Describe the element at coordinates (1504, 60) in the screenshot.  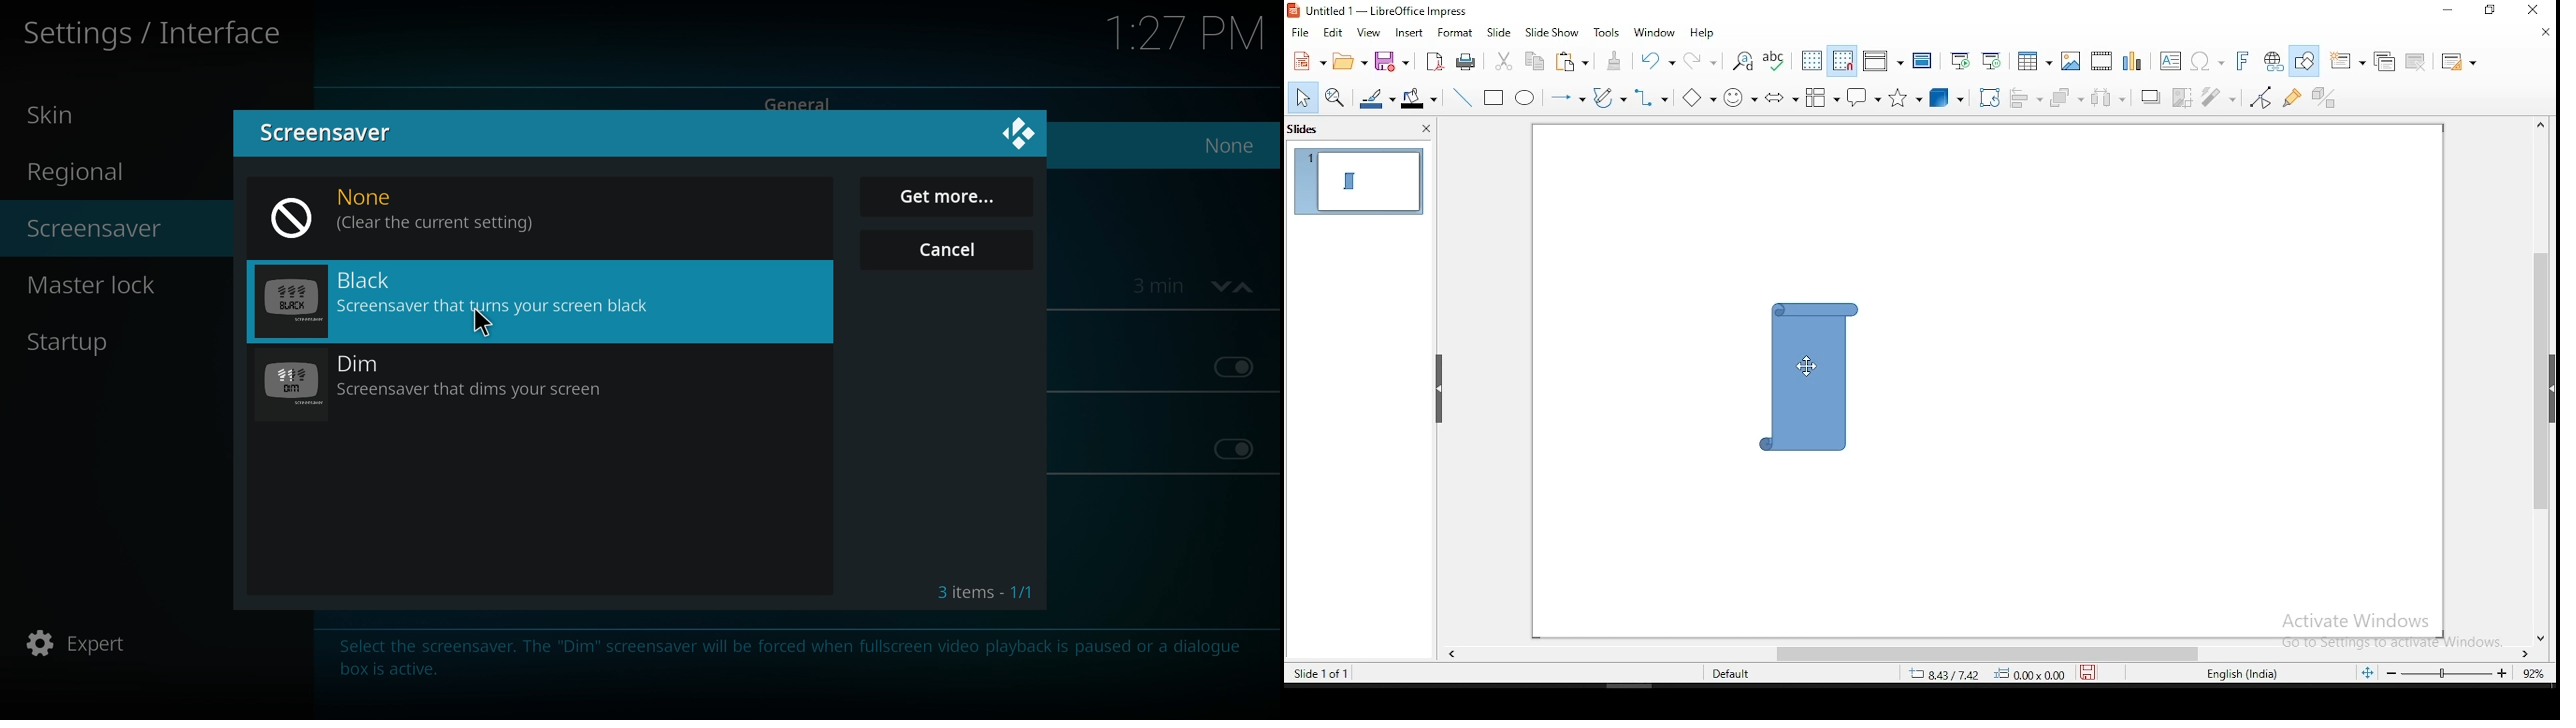
I see `cut` at that location.